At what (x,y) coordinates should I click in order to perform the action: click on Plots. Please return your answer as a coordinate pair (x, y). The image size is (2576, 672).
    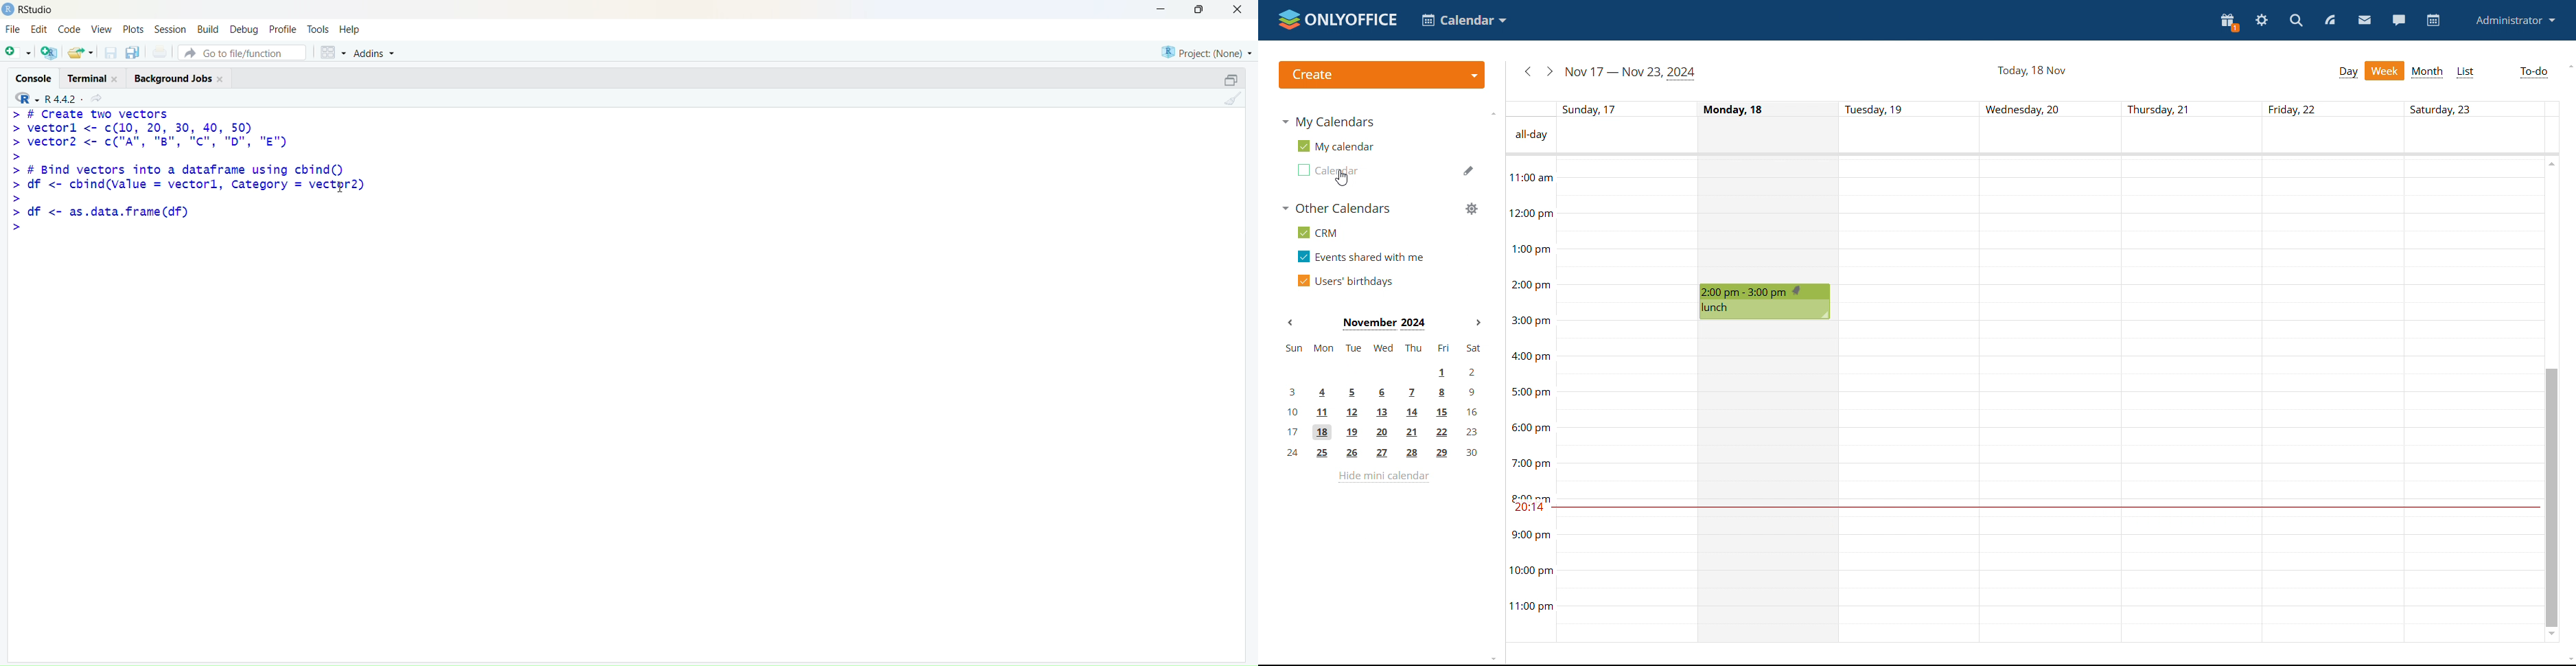
    Looking at the image, I should click on (133, 29).